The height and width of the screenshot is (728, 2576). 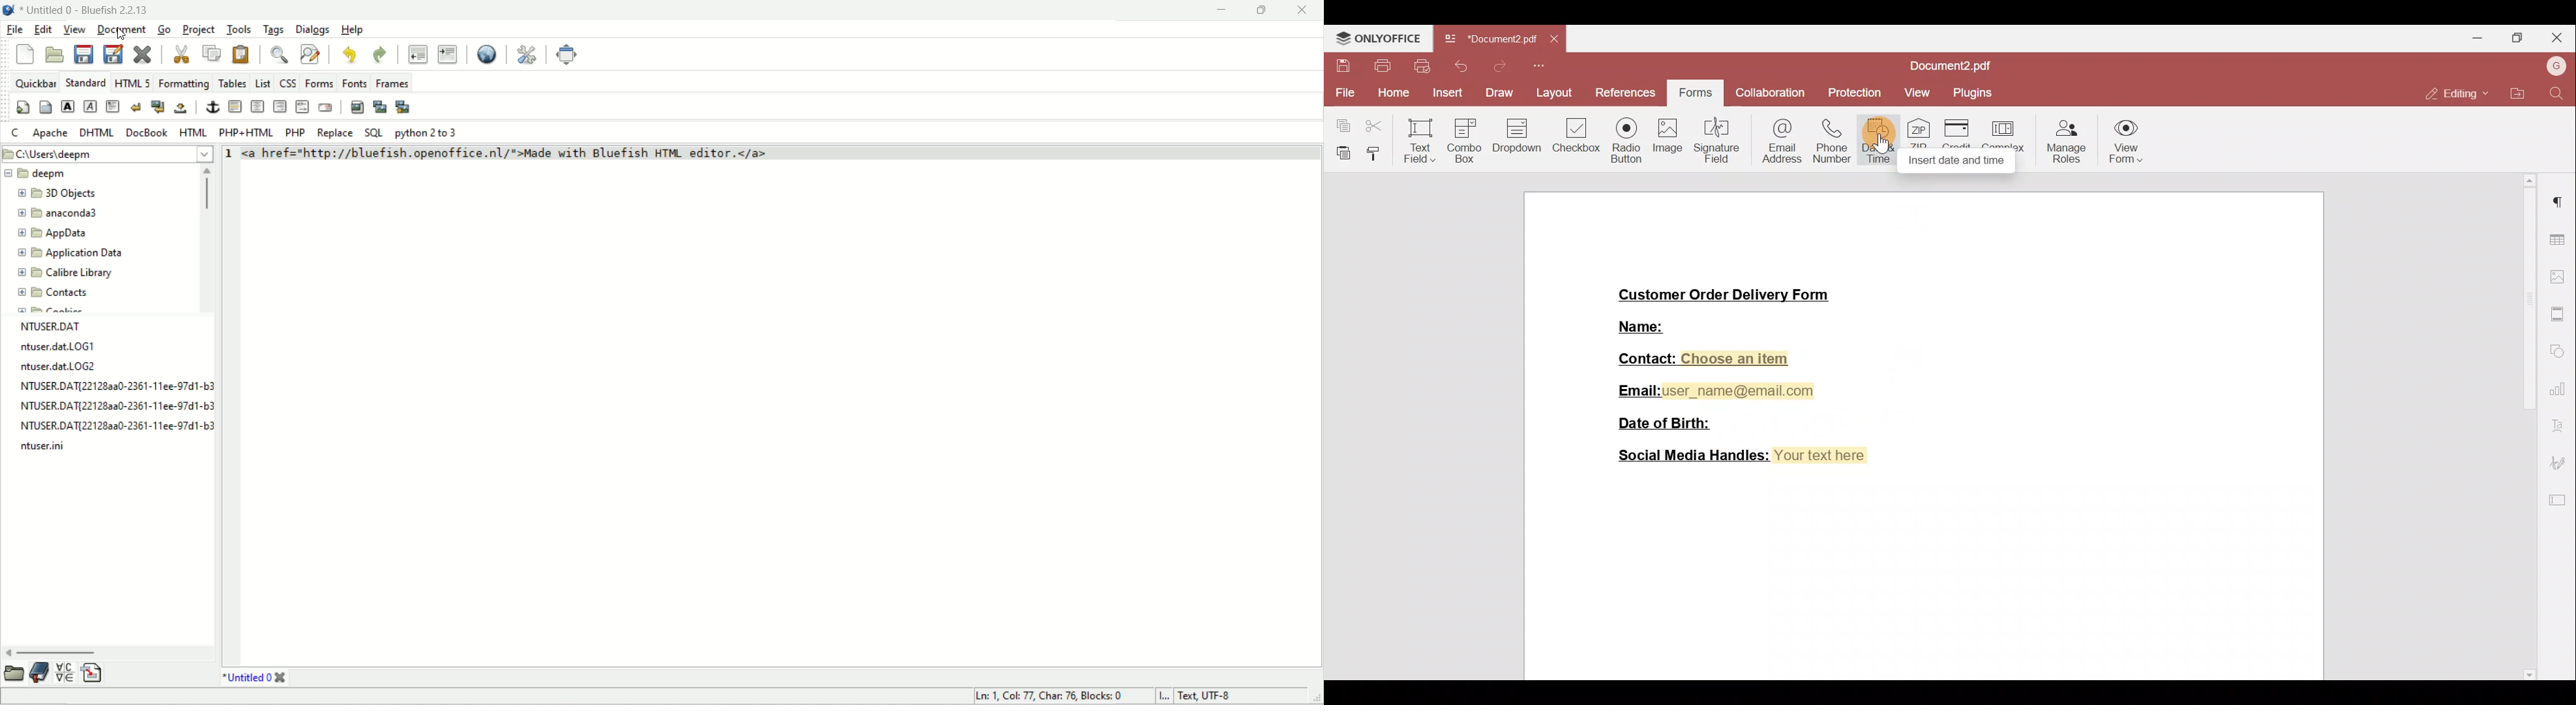 What do you see at coordinates (1726, 295) in the screenshot?
I see `Customer Order Delivery Form|` at bounding box center [1726, 295].